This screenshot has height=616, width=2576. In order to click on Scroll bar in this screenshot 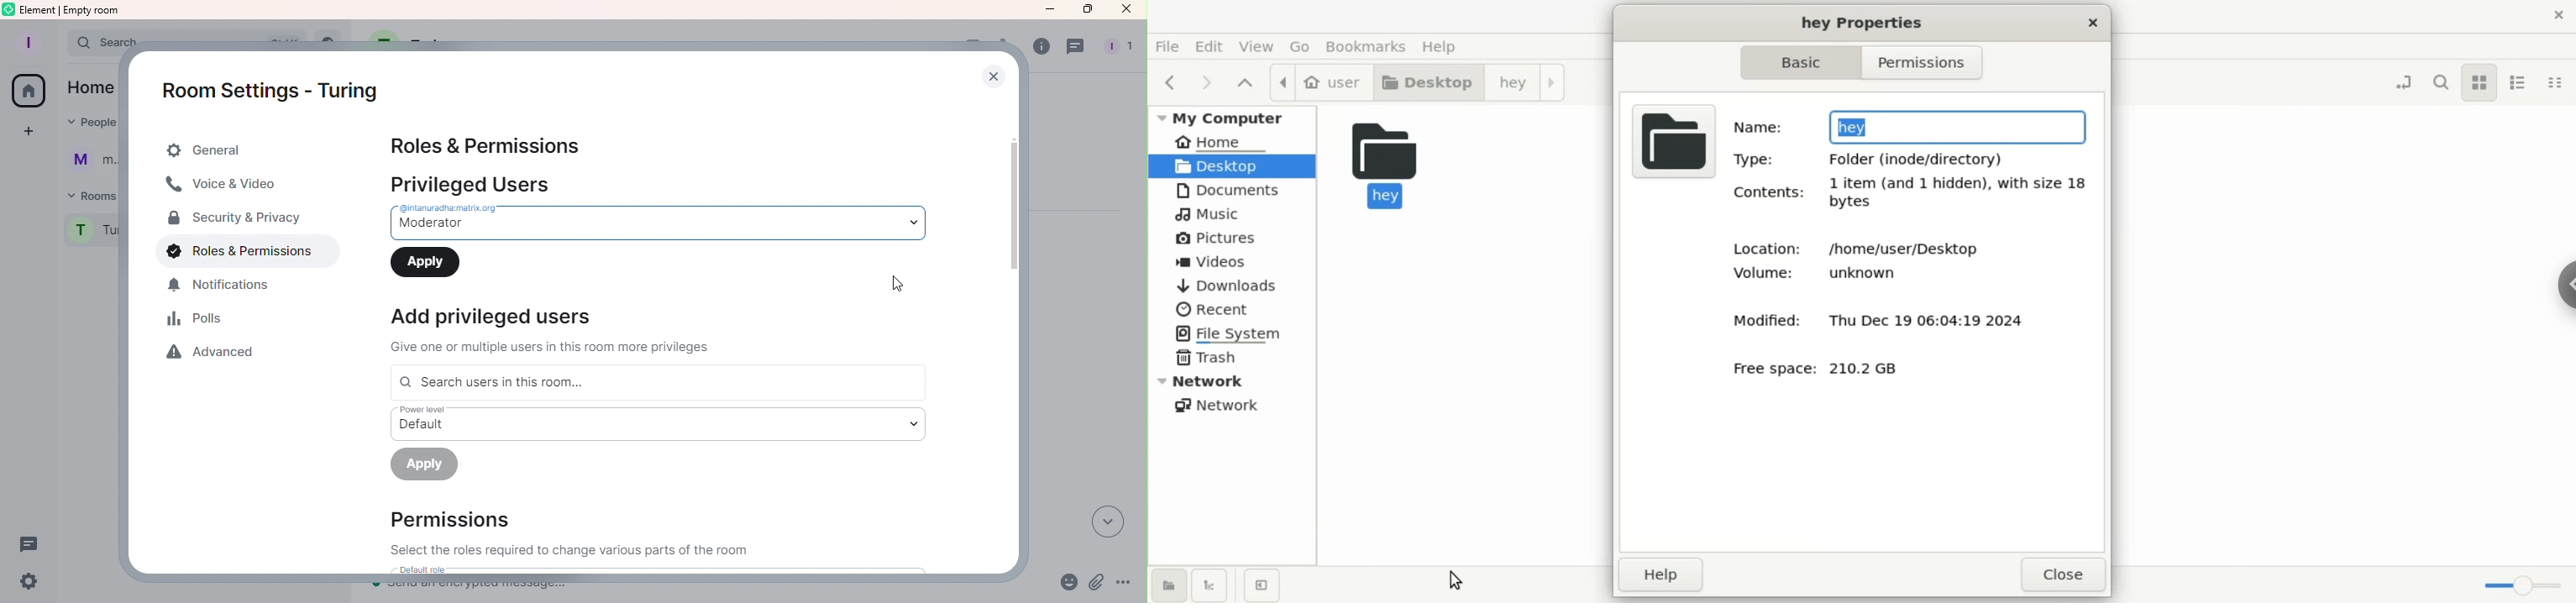, I will do `click(1010, 322)`.